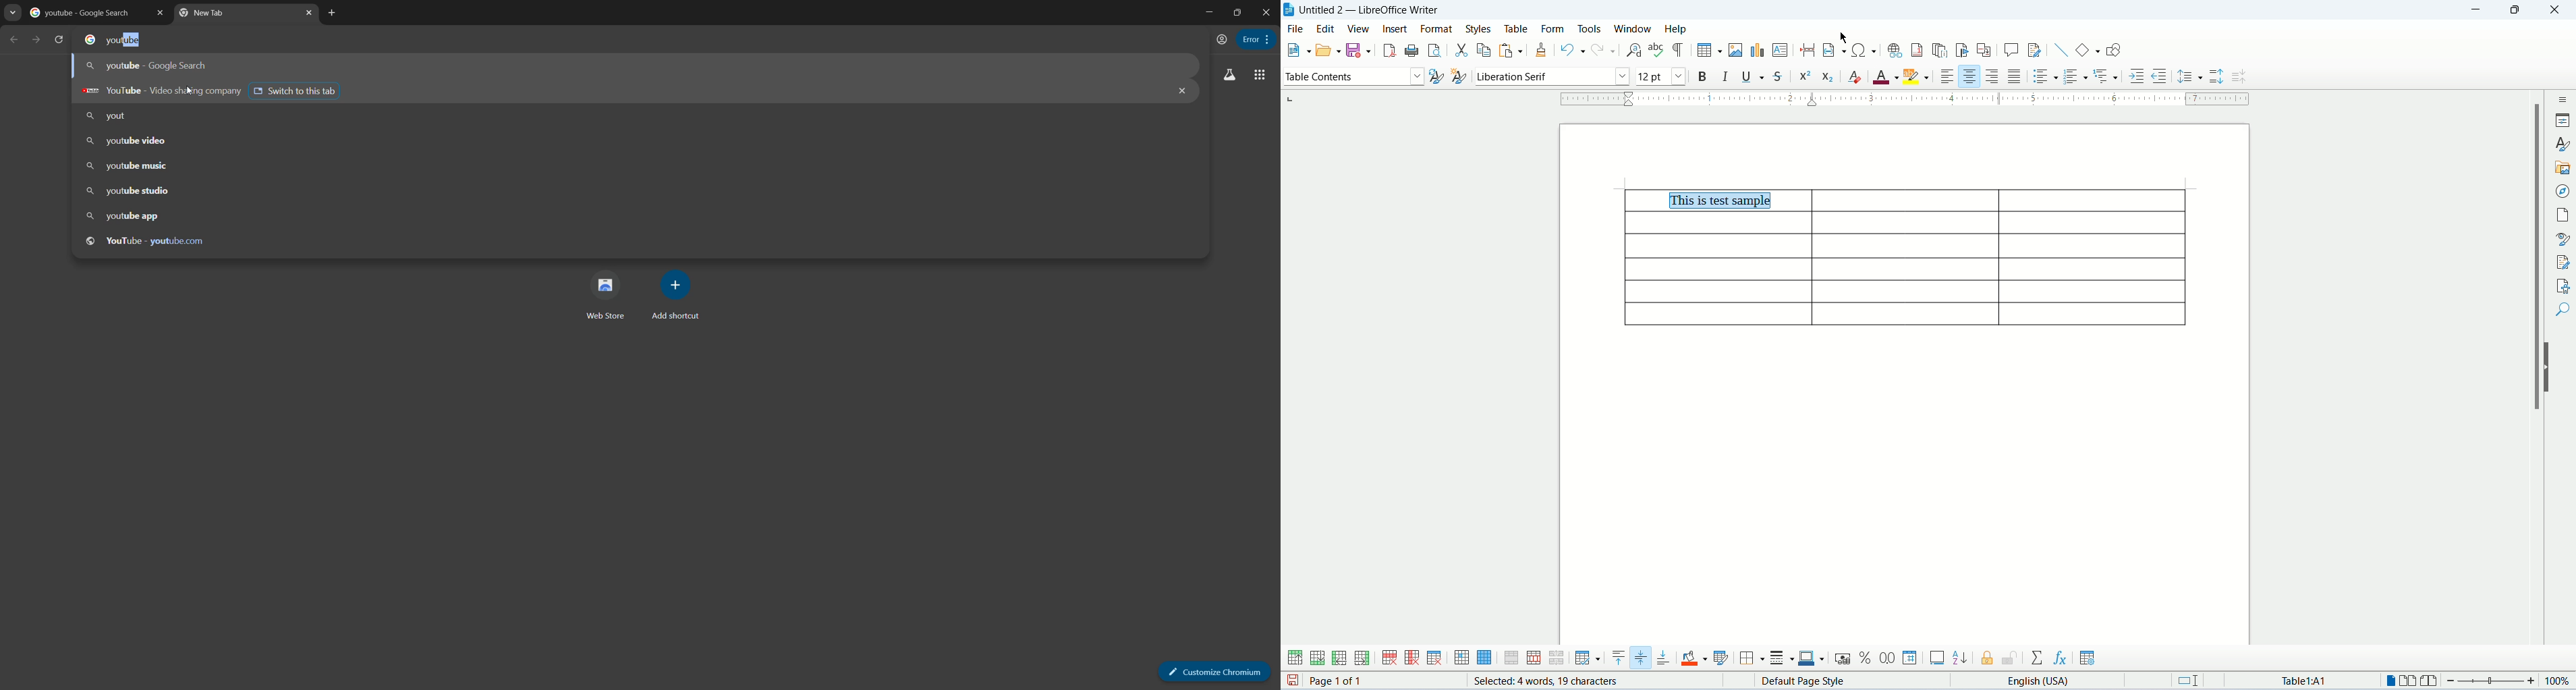  Describe the element at coordinates (1267, 14) in the screenshot. I see `close app` at that location.